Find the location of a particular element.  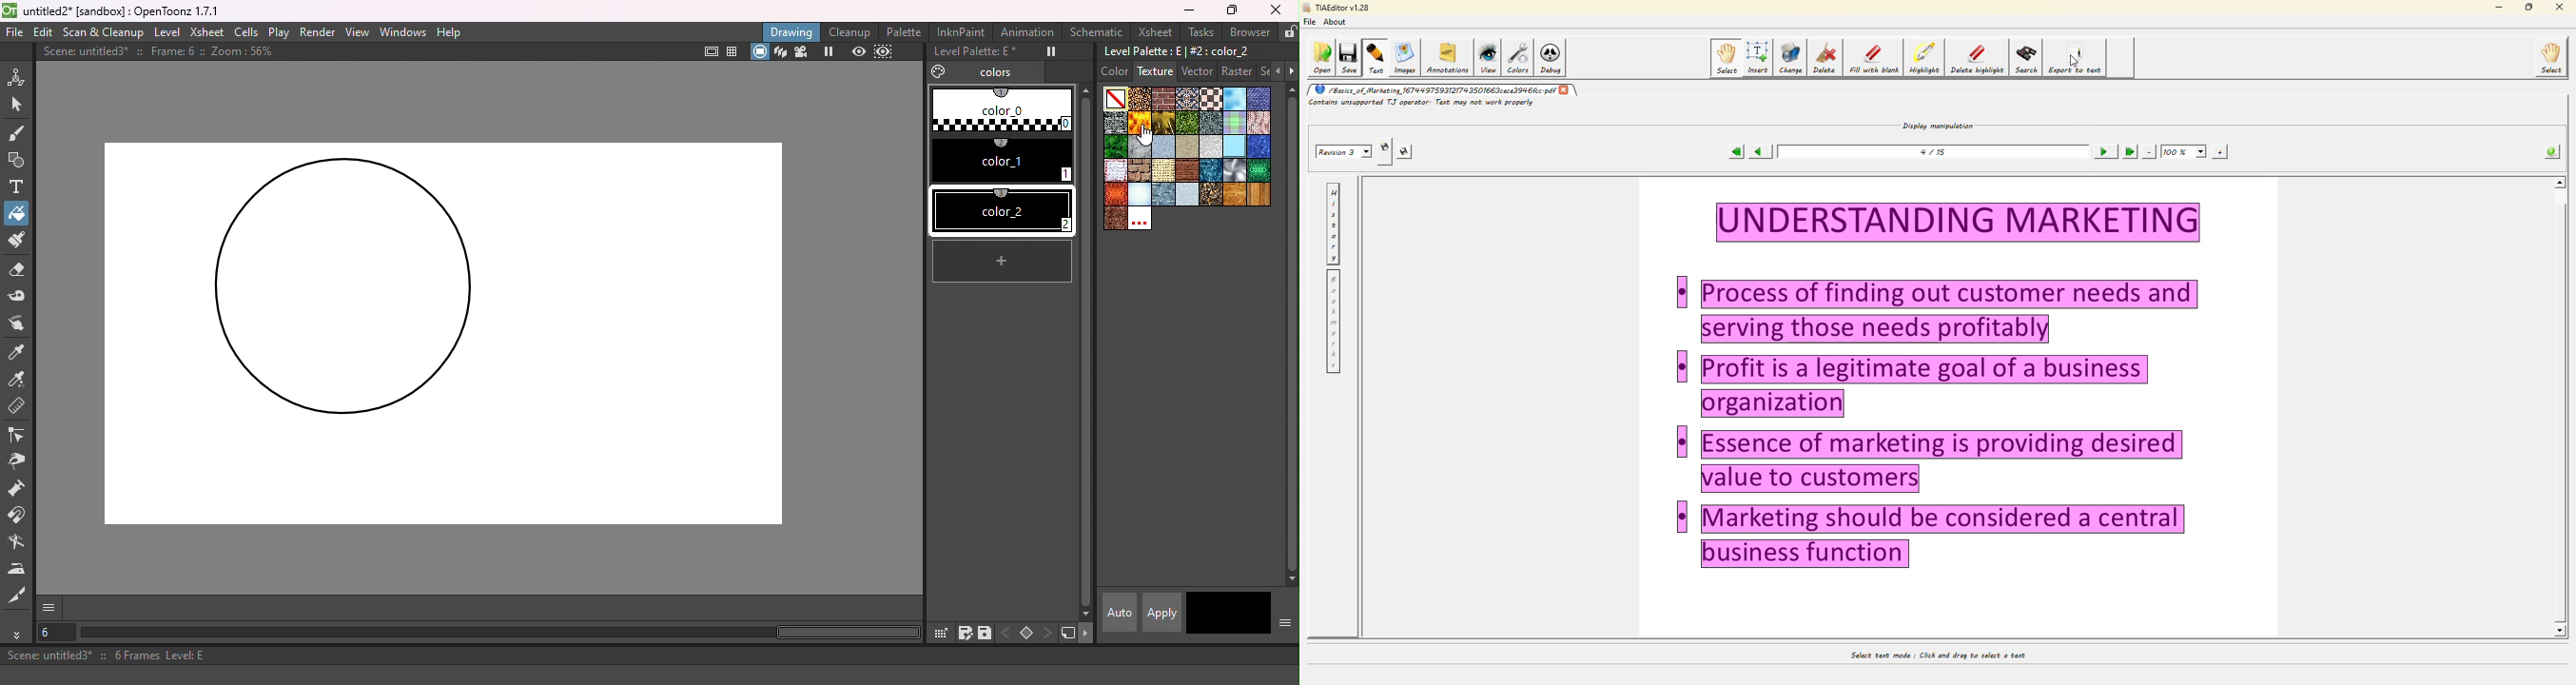

vertical scroll bar is located at coordinates (1083, 351).